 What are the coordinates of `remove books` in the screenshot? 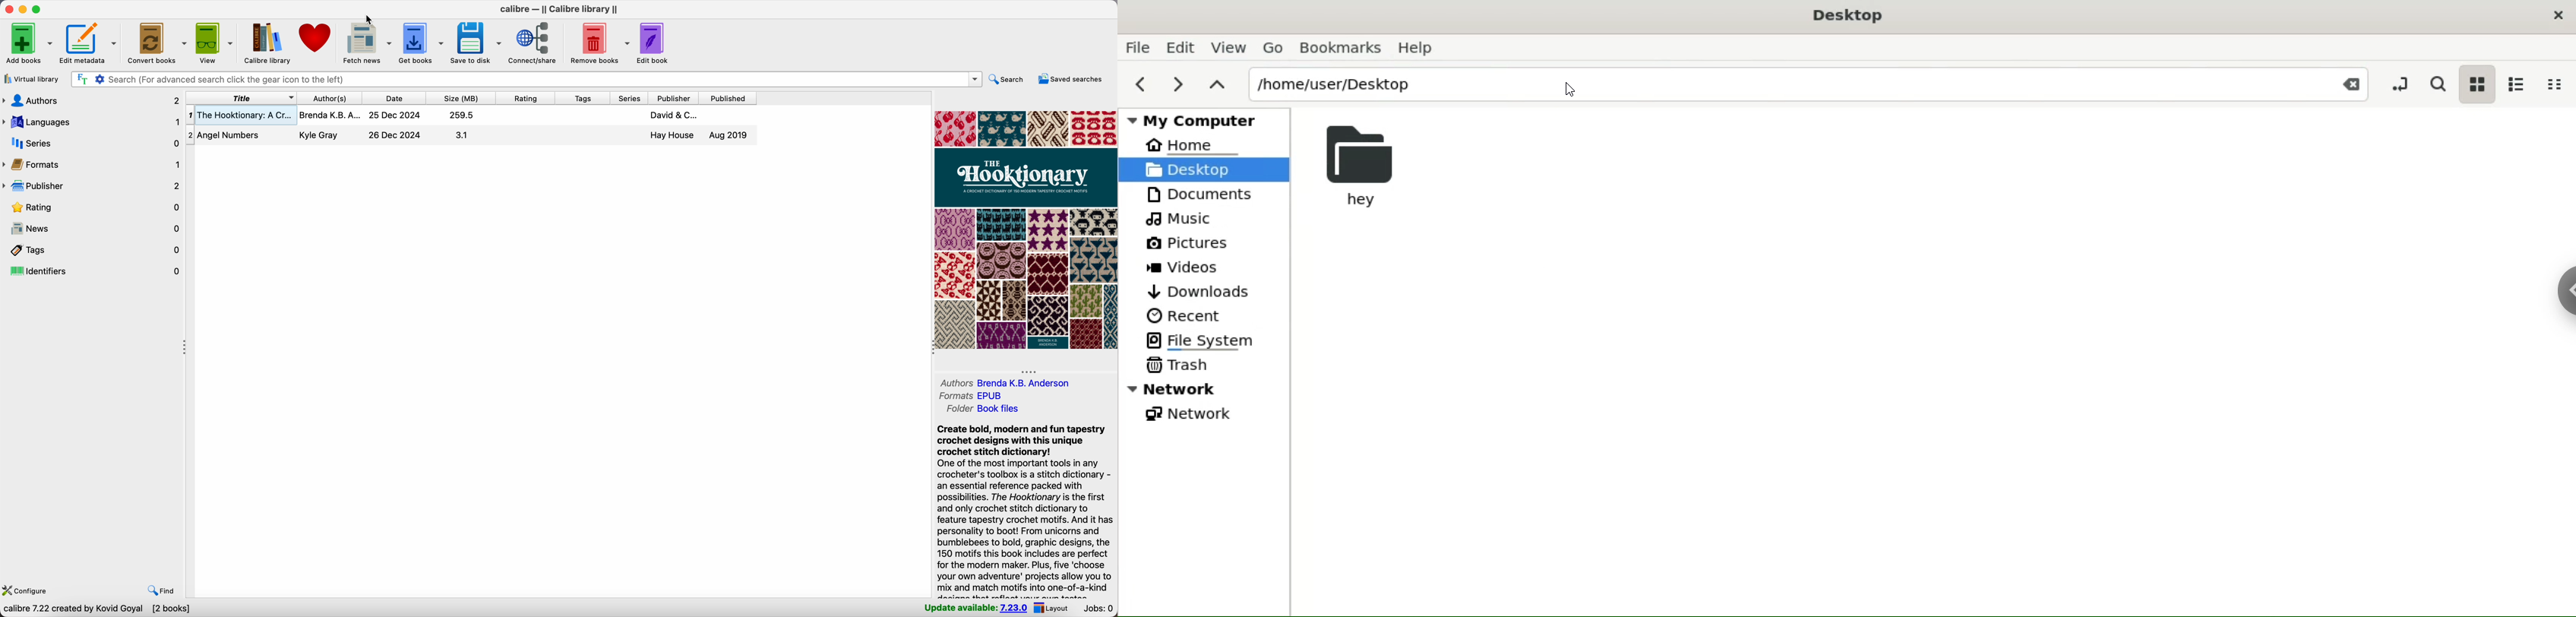 It's located at (598, 43).